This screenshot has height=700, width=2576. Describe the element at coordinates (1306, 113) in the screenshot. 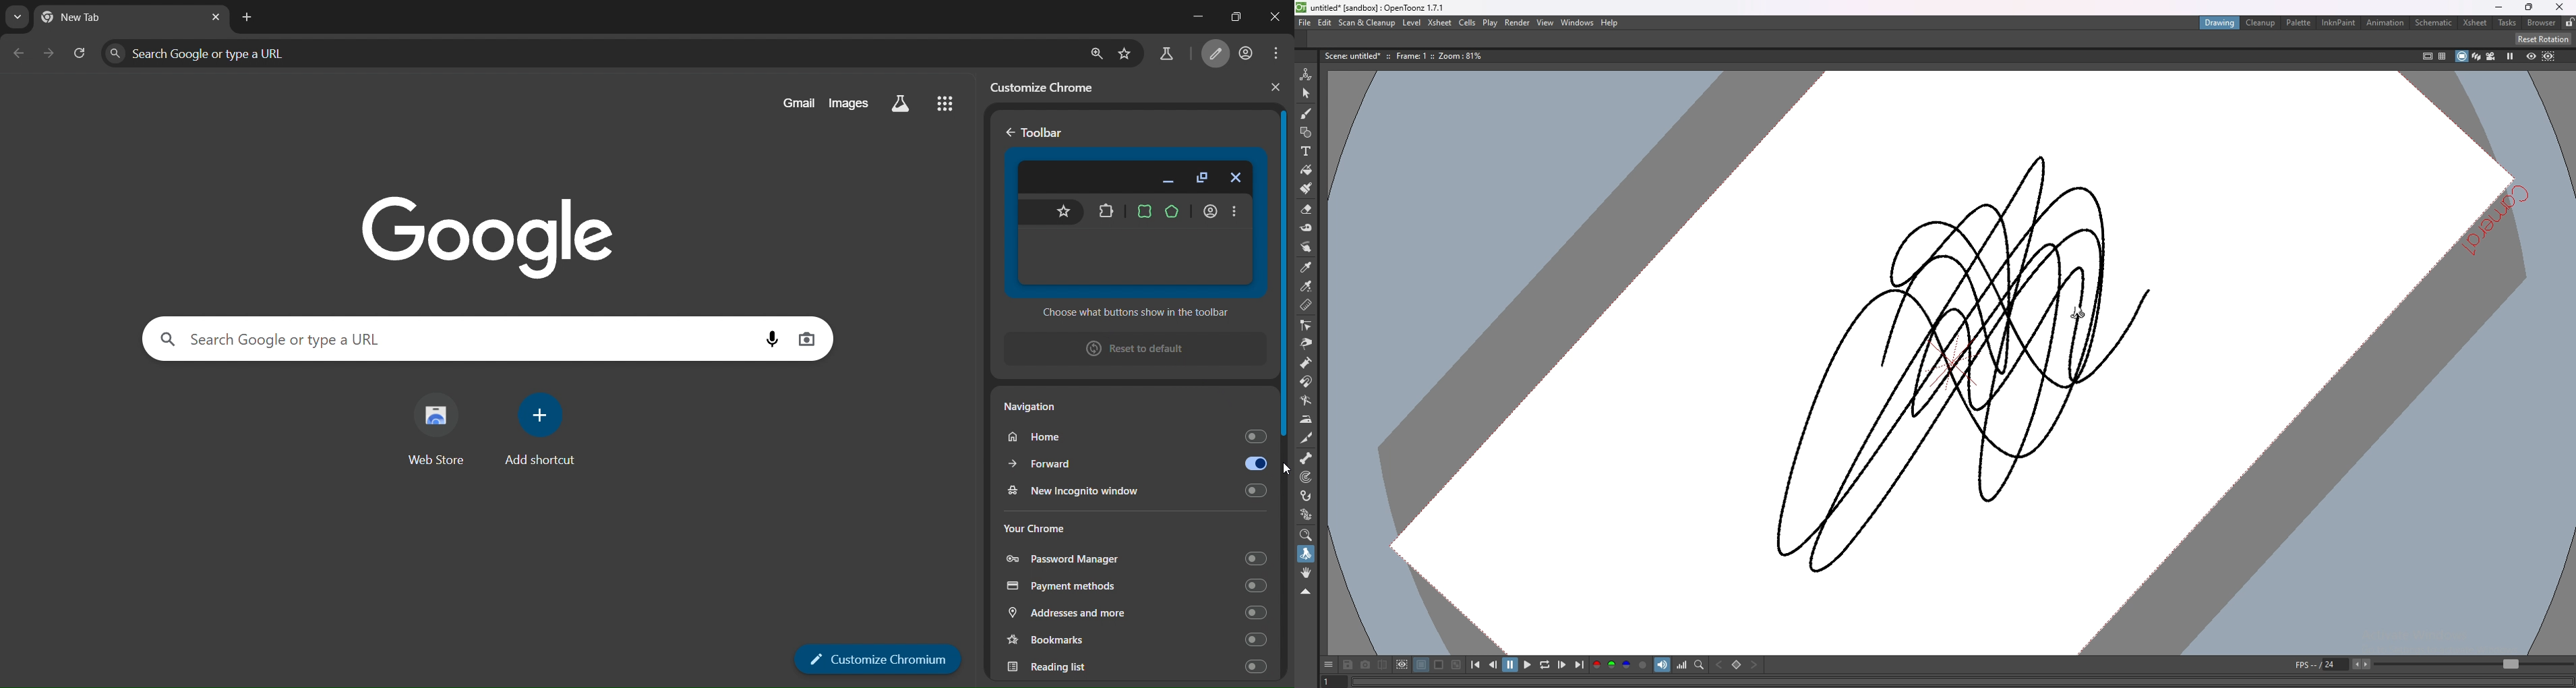

I see `brush tool` at that location.